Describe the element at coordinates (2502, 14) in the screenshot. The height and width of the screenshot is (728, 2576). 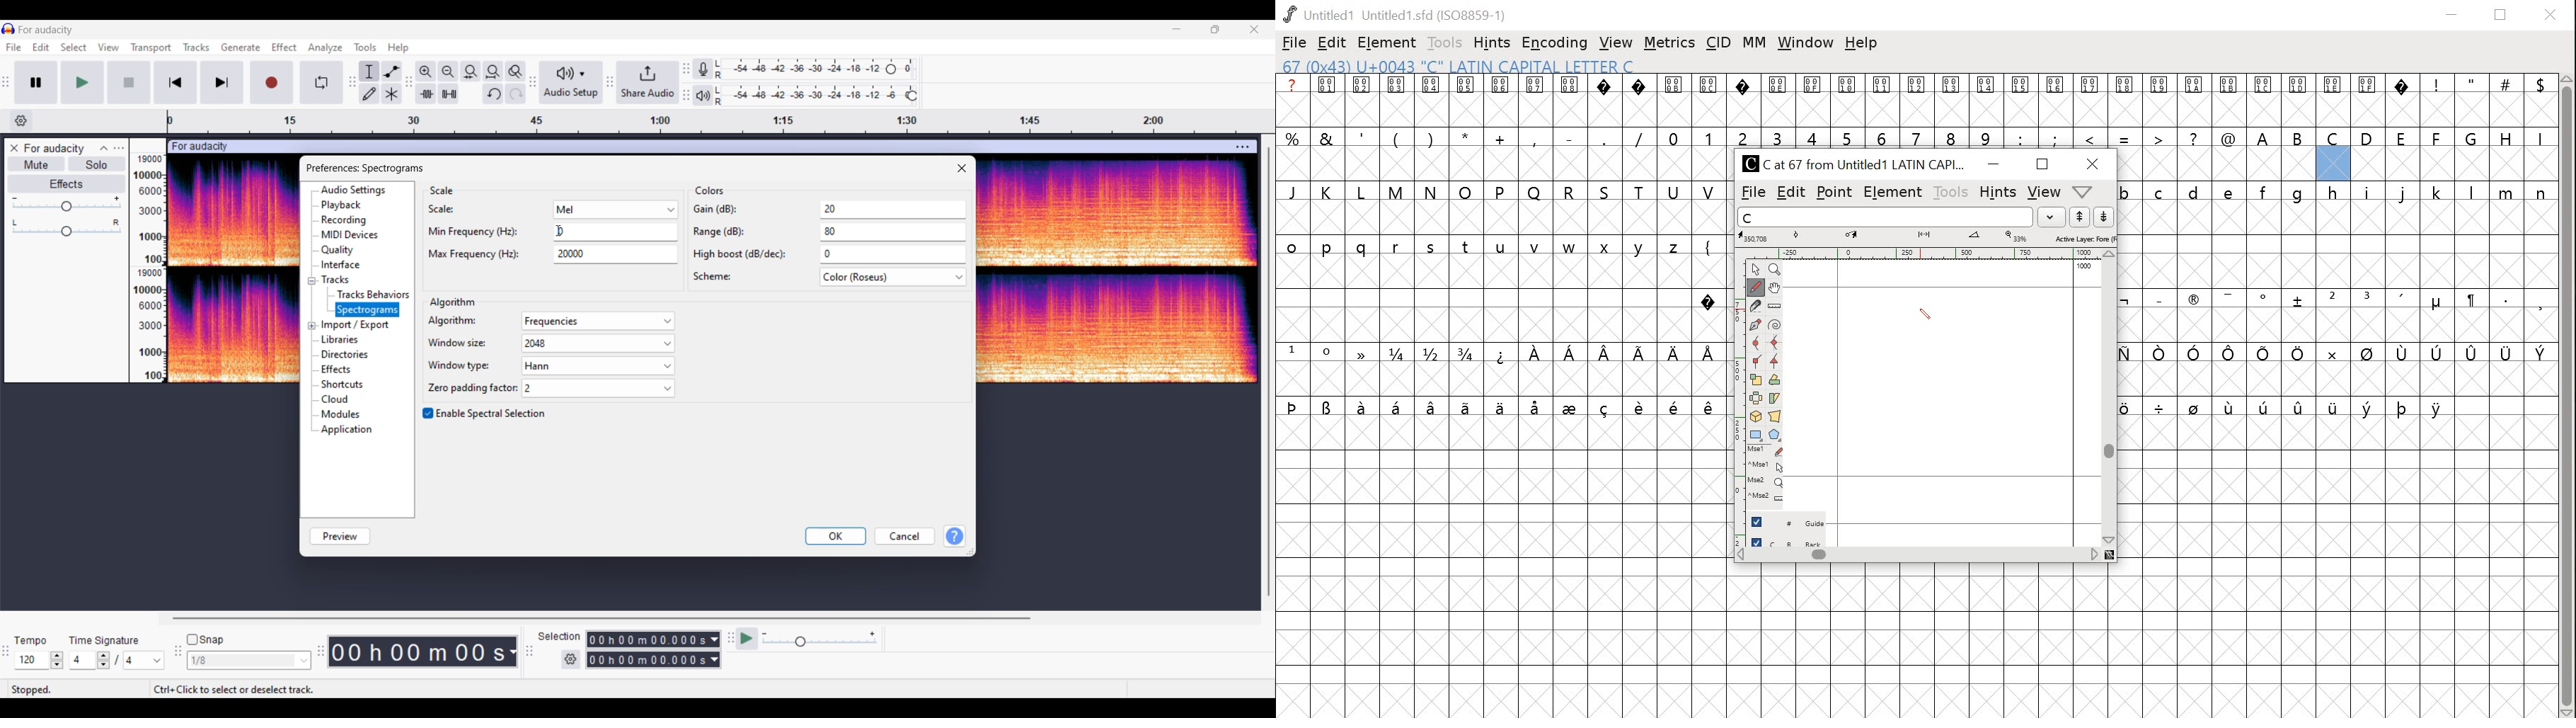
I see `restore down` at that location.